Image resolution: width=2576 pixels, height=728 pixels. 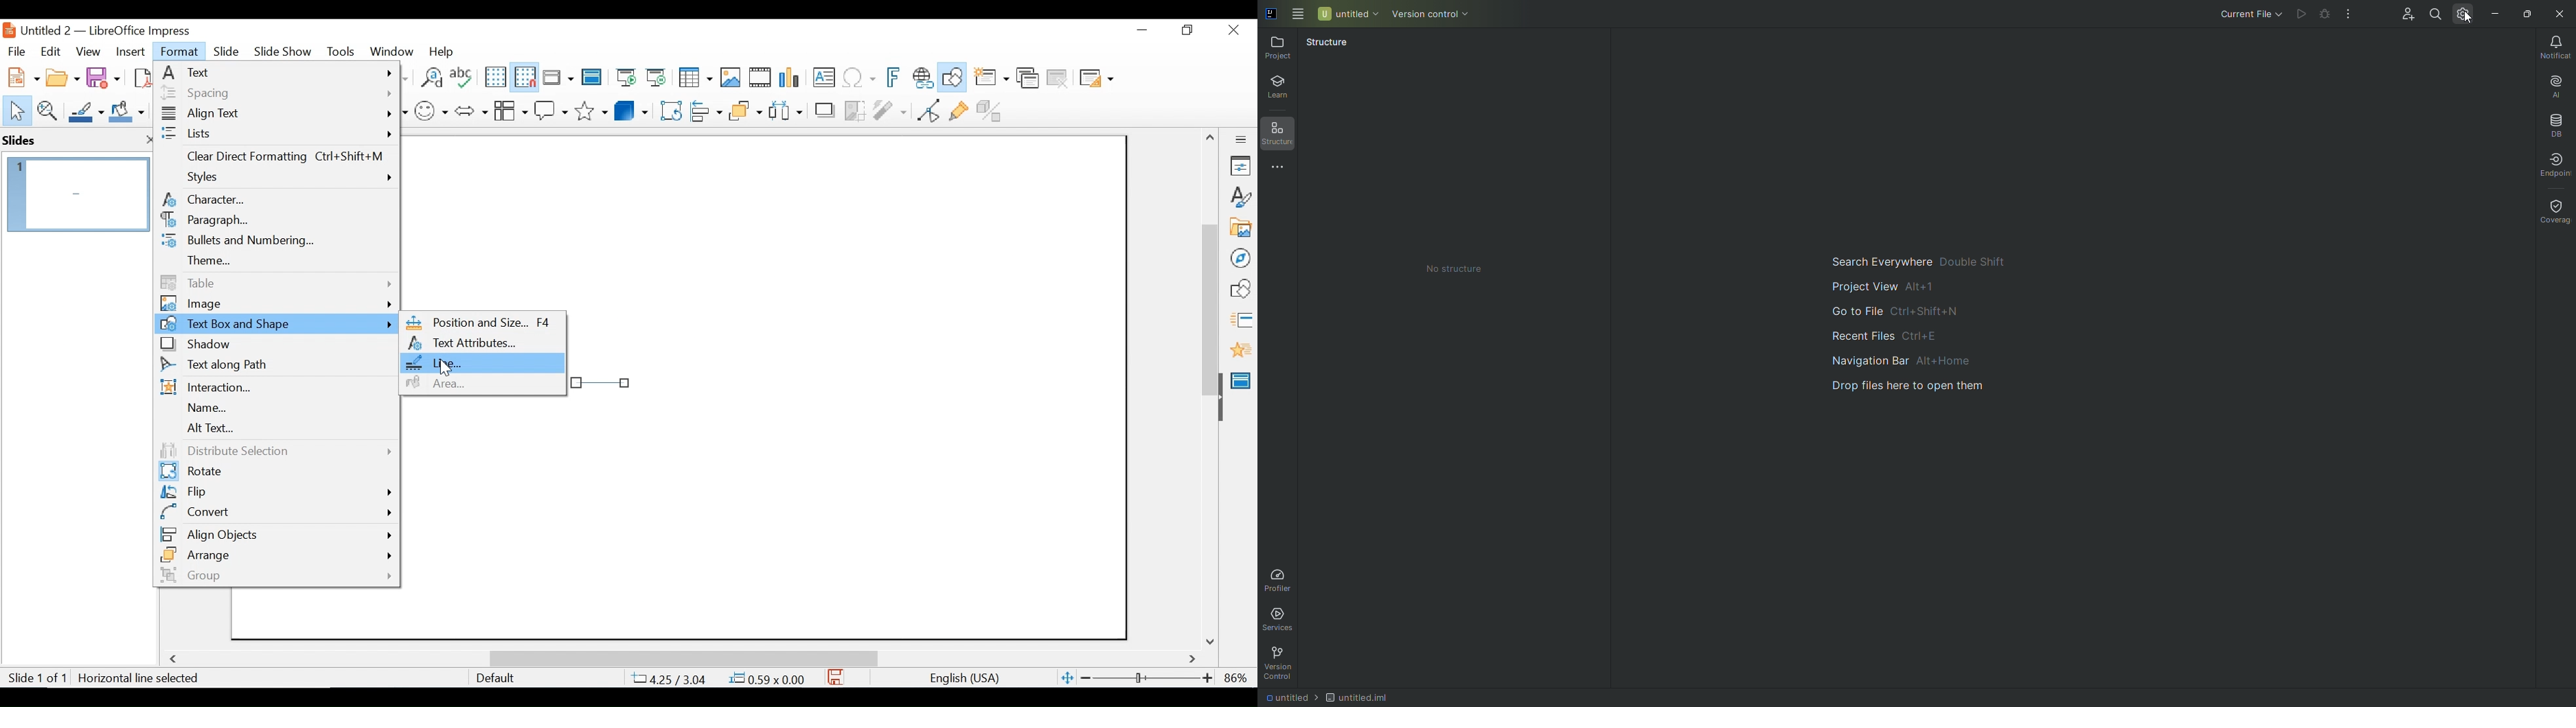 I want to click on Start from First Slide, so click(x=624, y=79).